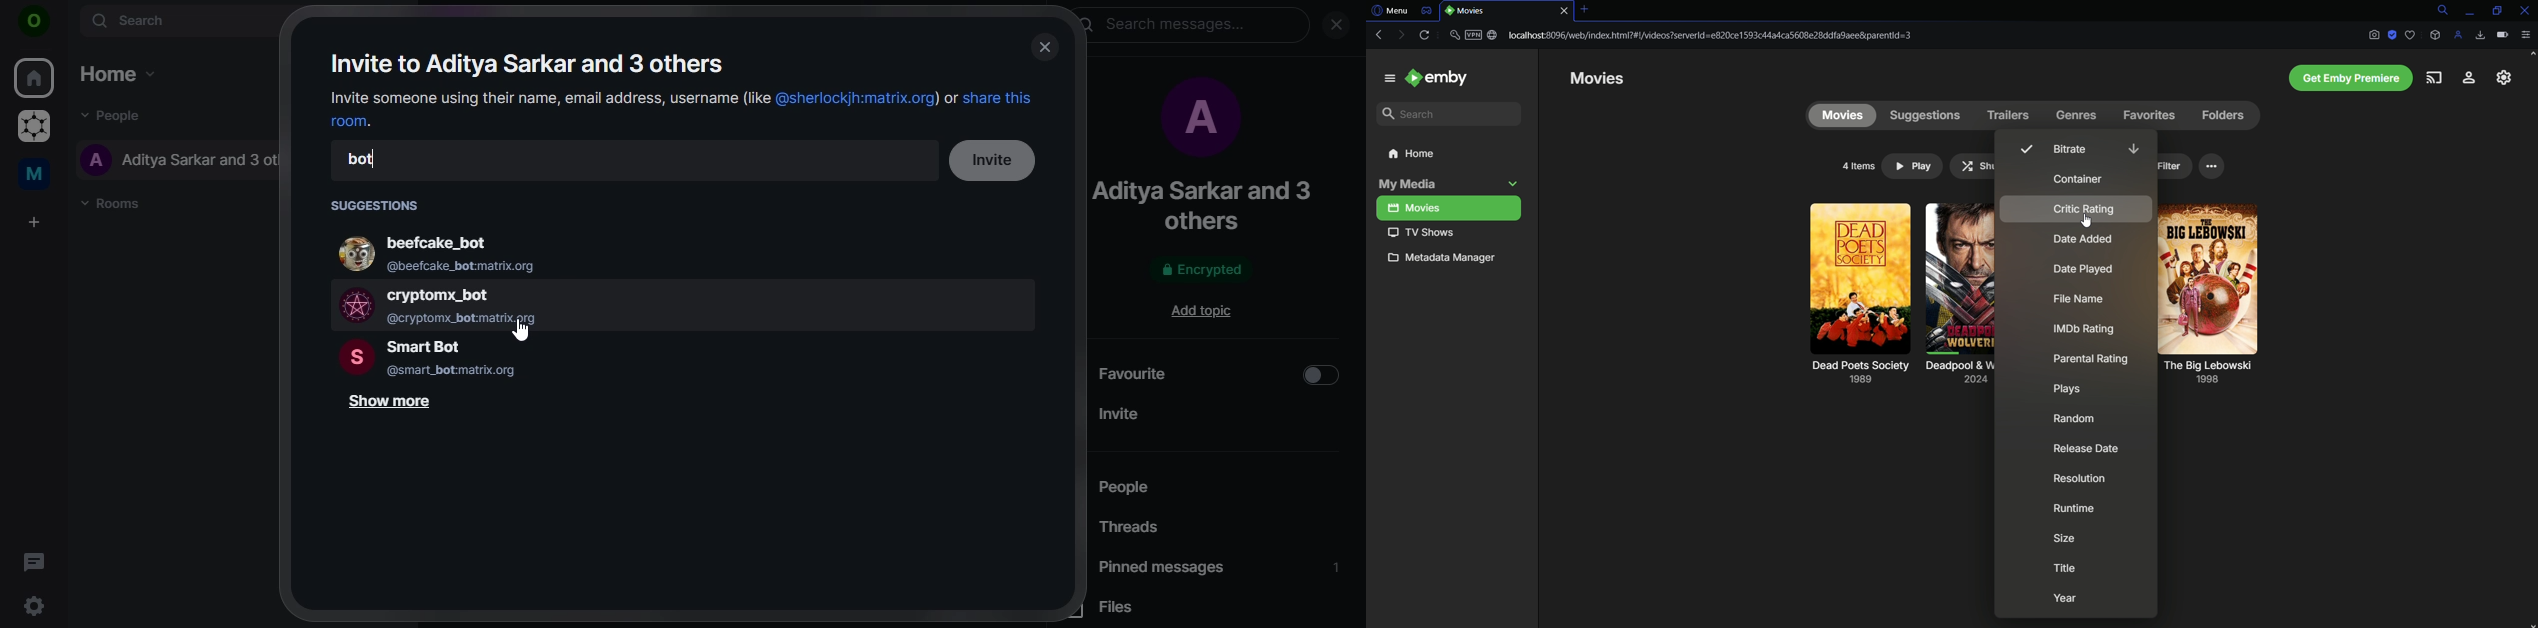  I want to click on people, so click(113, 117).